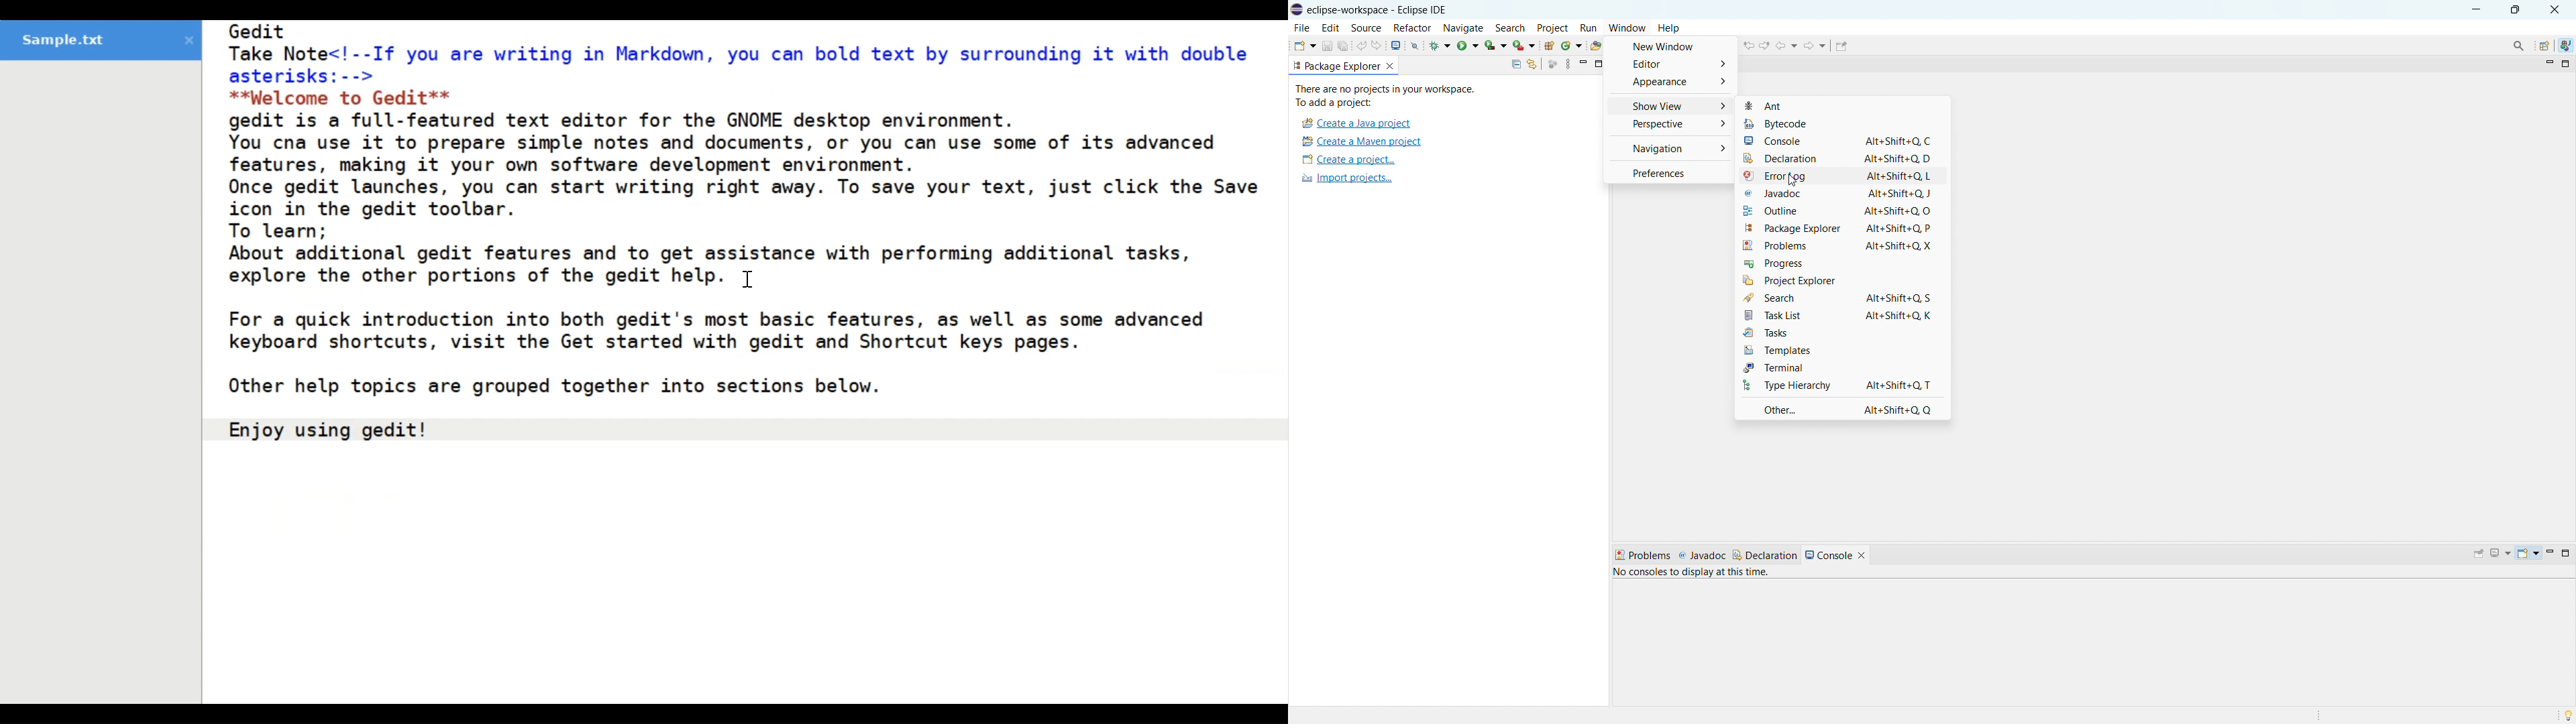  What do you see at coordinates (1786, 46) in the screenshot?
I see `back` at bounding box center [1786, 46].